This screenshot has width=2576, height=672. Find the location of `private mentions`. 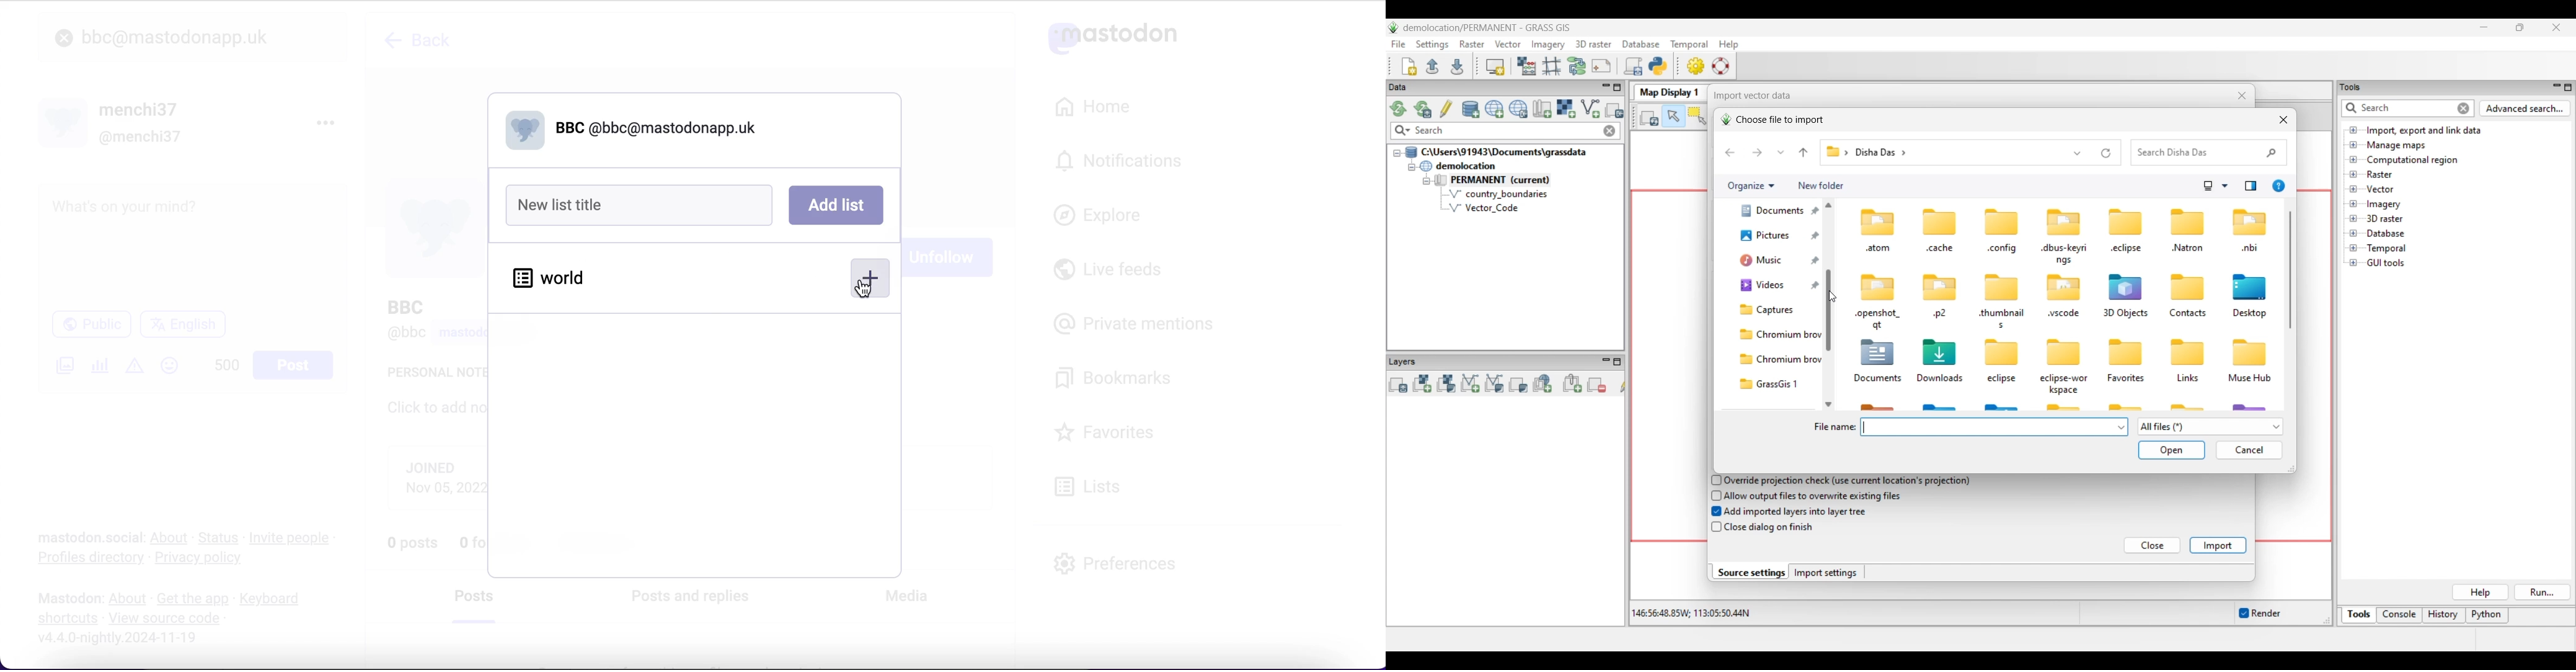

private mentions is located at coordinates (1137, 321).